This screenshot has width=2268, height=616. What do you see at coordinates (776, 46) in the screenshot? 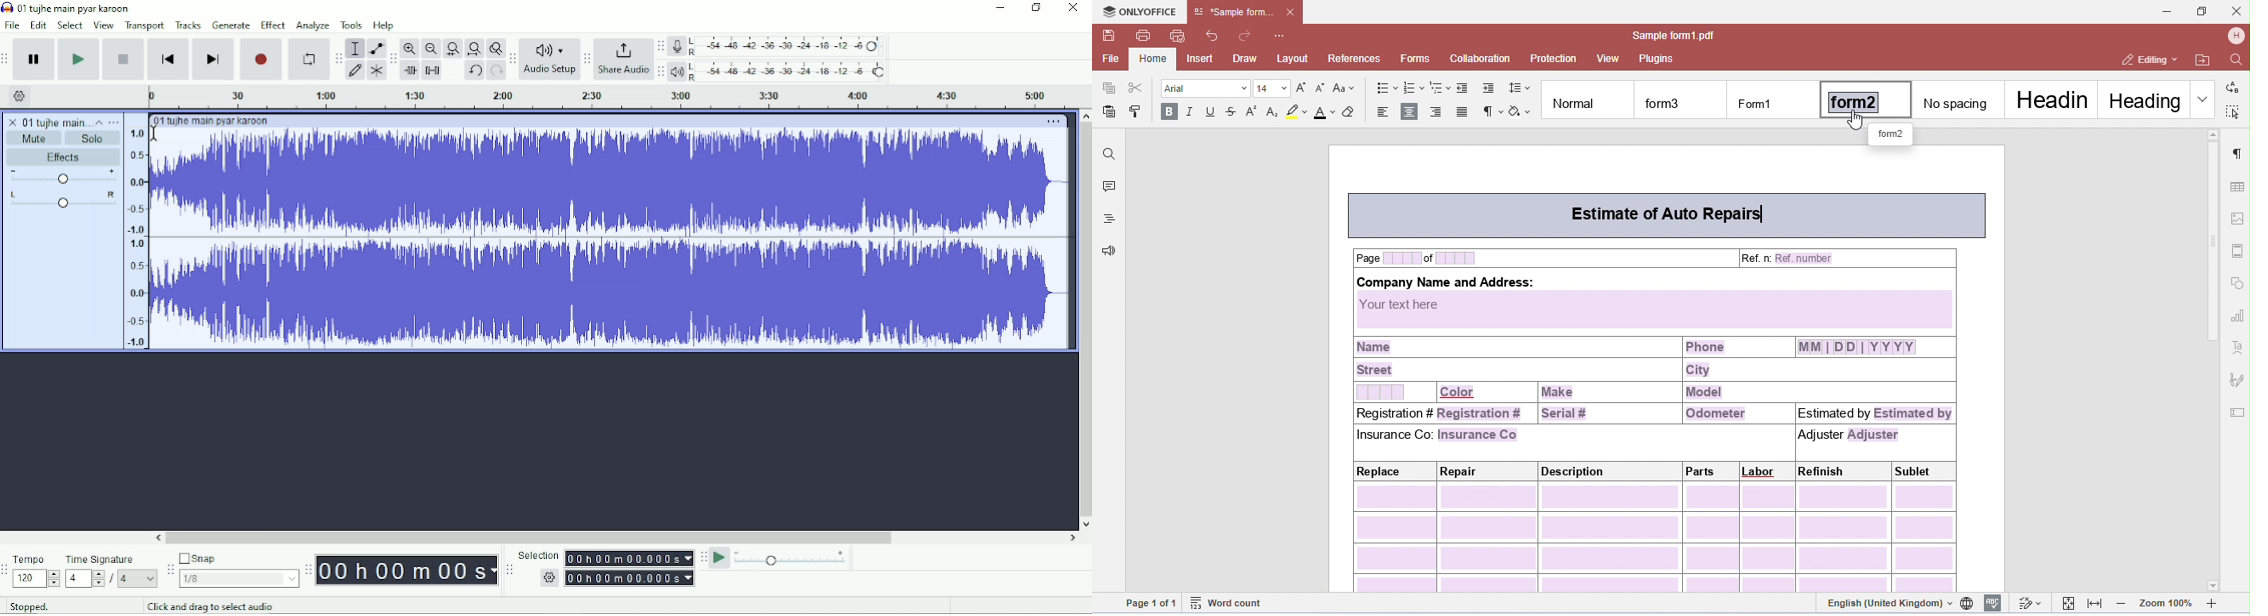
I see `Record meter` at bounding box center [776, 46].